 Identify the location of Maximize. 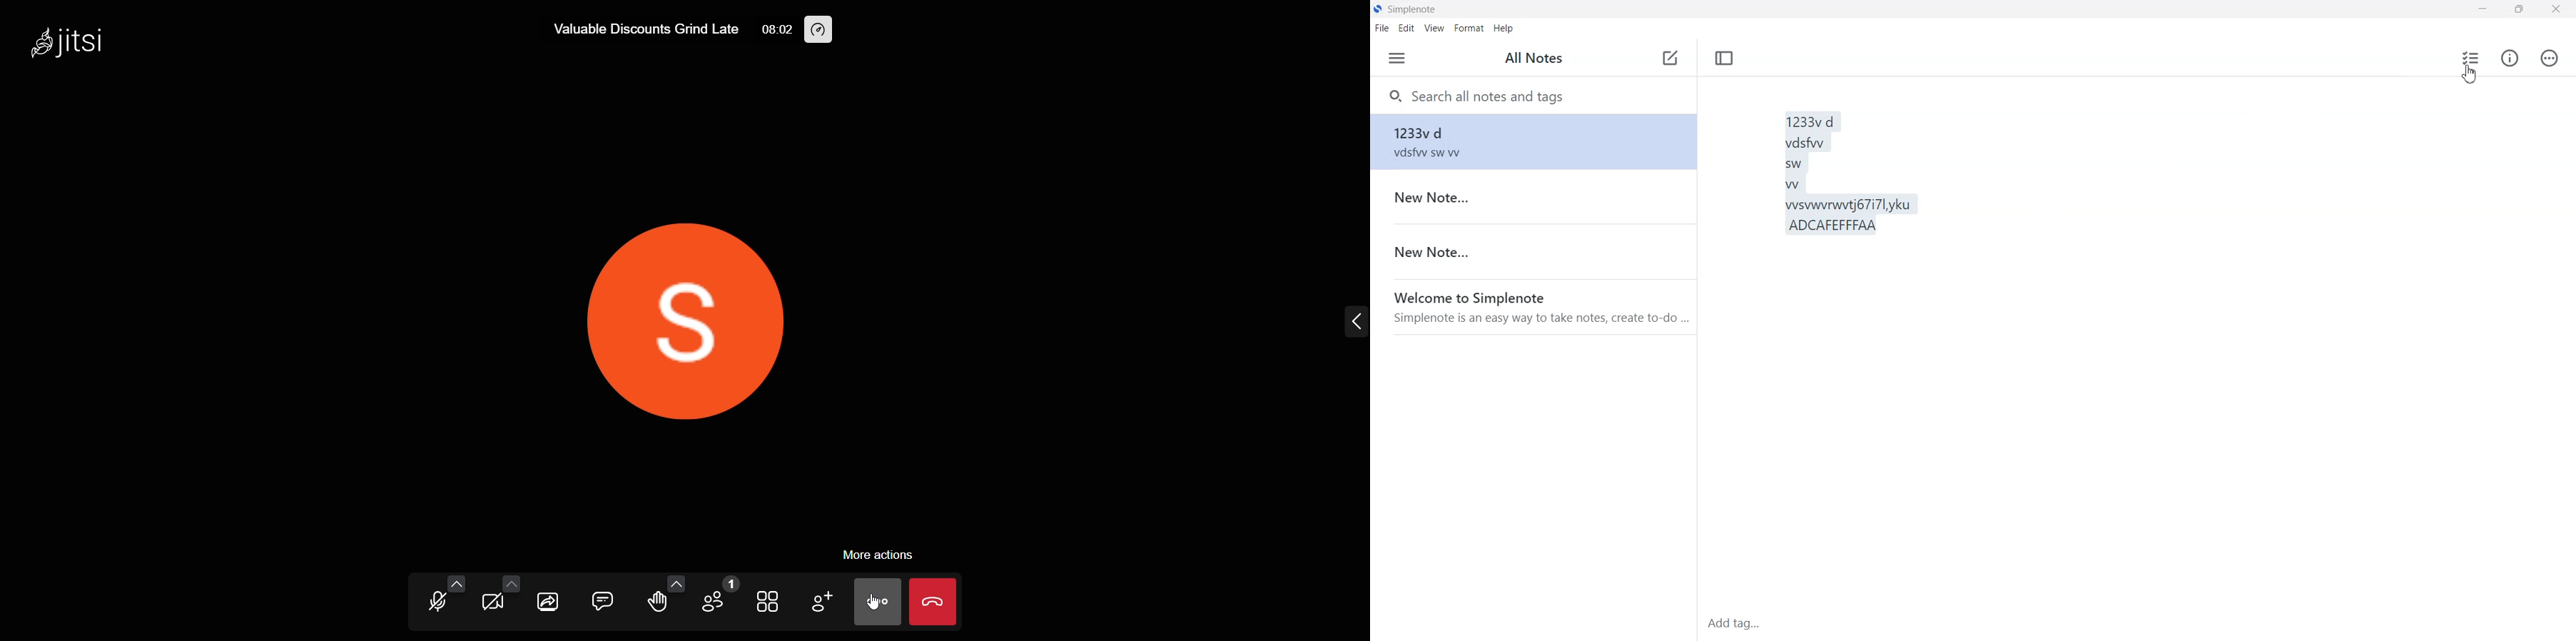
(2518, 9).